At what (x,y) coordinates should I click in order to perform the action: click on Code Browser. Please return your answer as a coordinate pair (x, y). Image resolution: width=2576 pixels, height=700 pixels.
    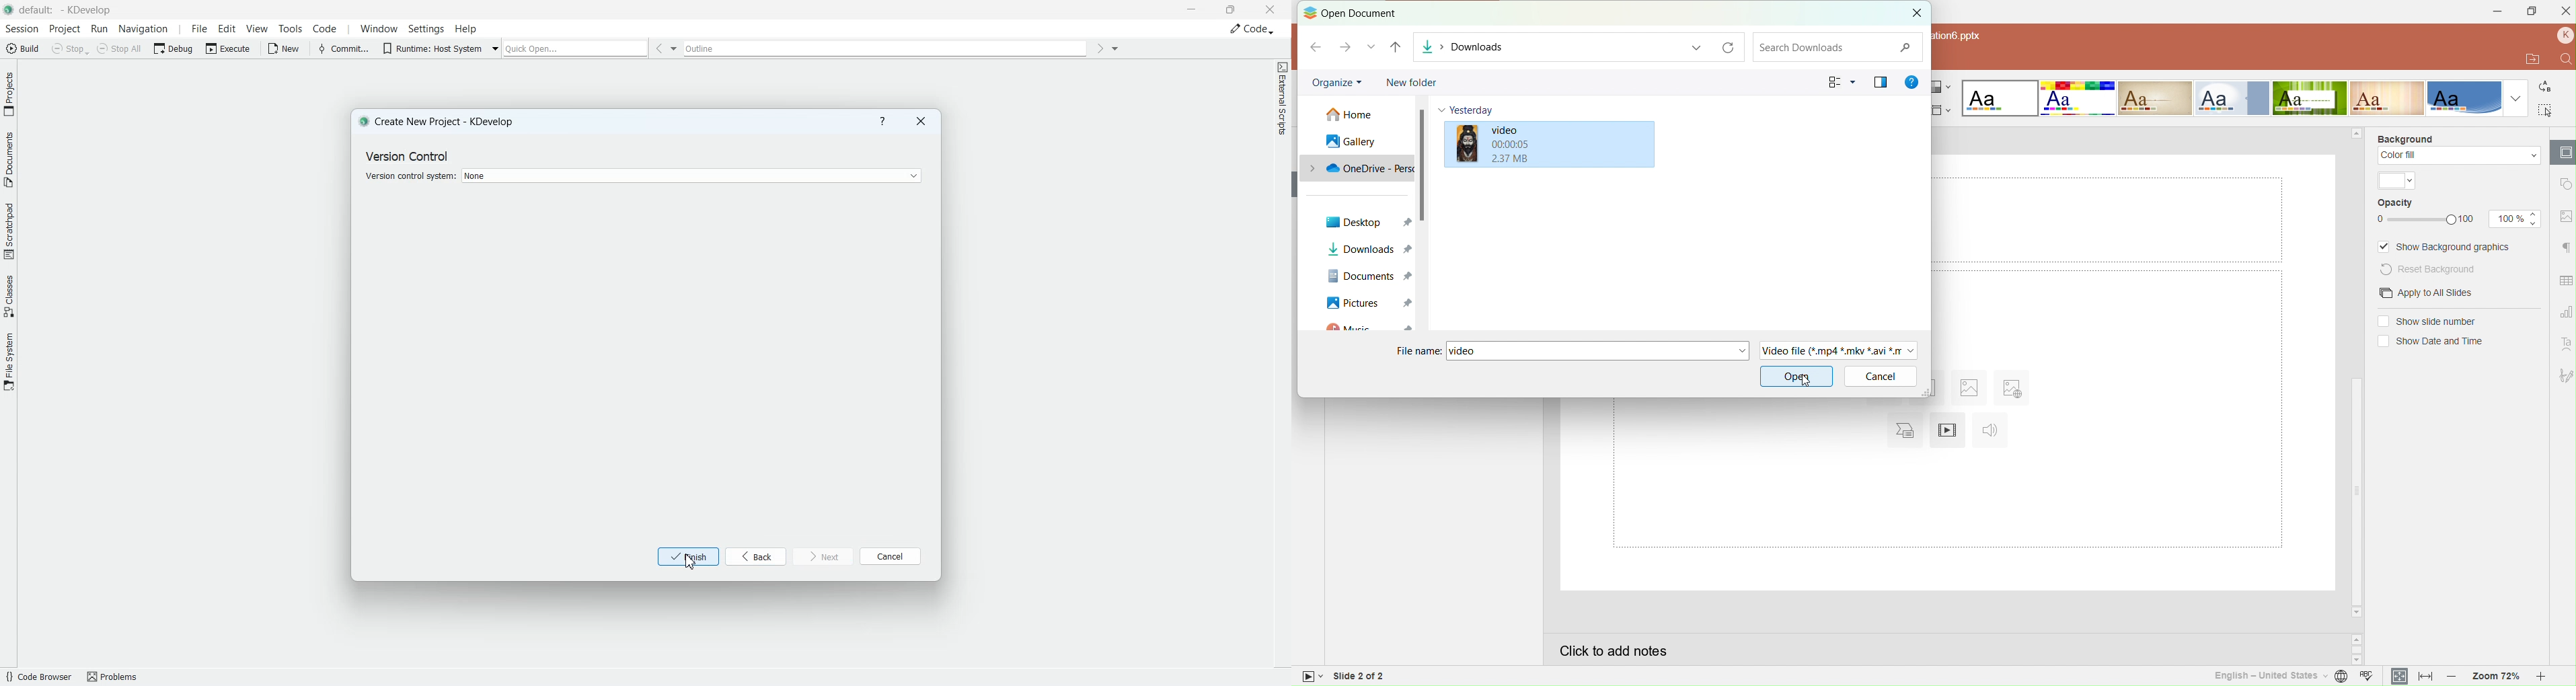
    Looking at the image, I should click on (38, 677).